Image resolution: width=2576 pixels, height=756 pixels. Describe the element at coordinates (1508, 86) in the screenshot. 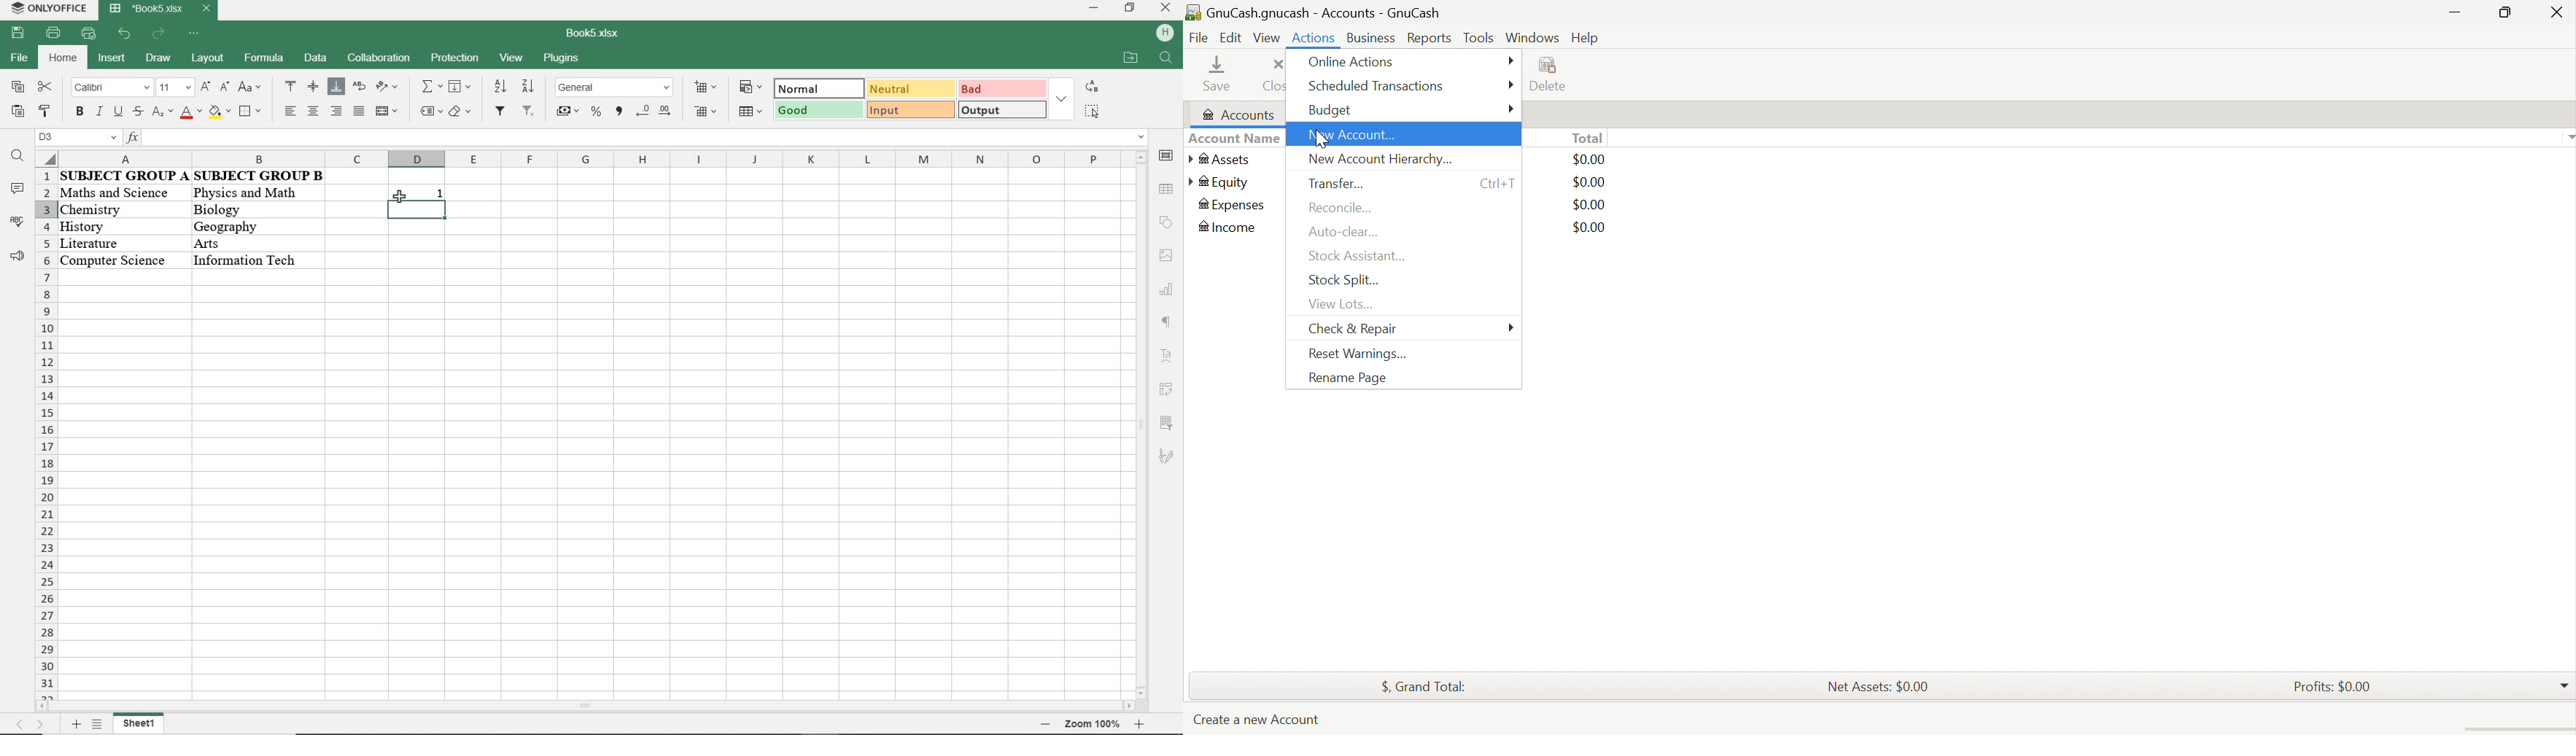

I see `More` at that location.